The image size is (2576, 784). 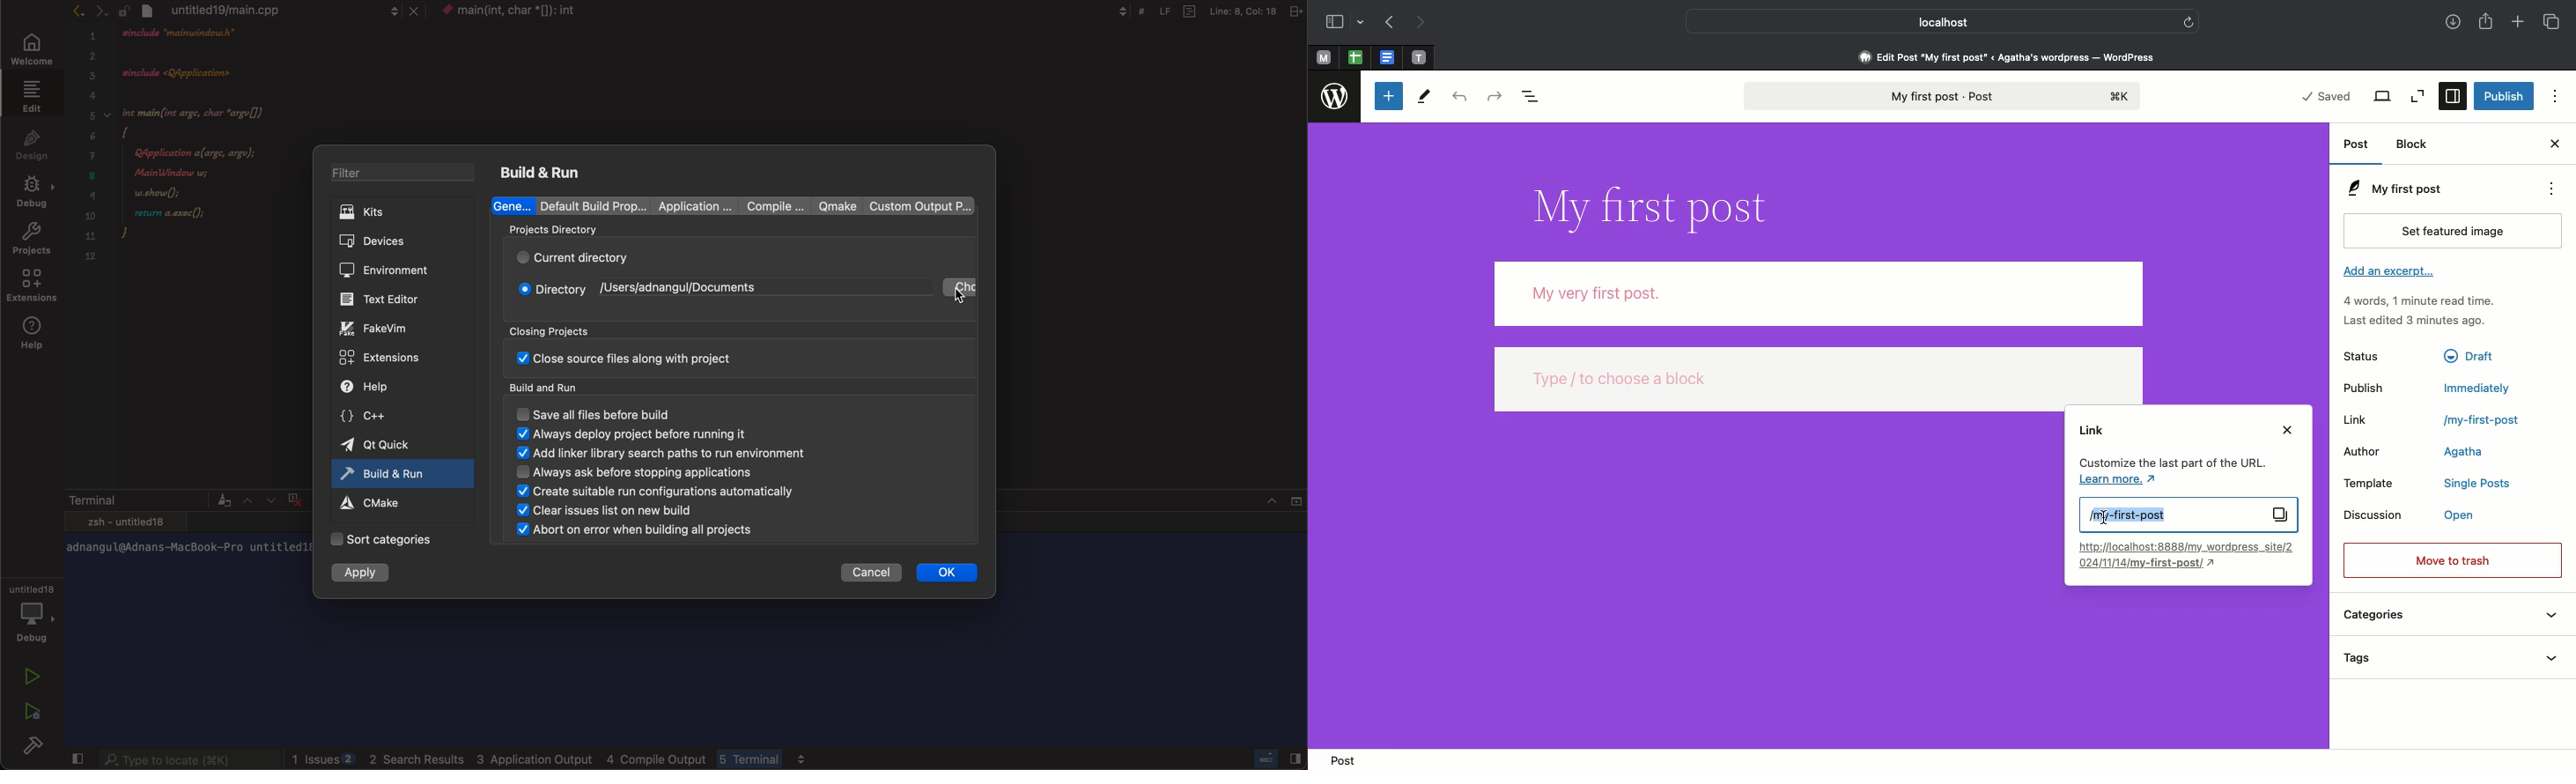 What do you see at coordinates (1534, 94) in the screenshot?
I see `Document overview` at bounding box center [1534, 94].